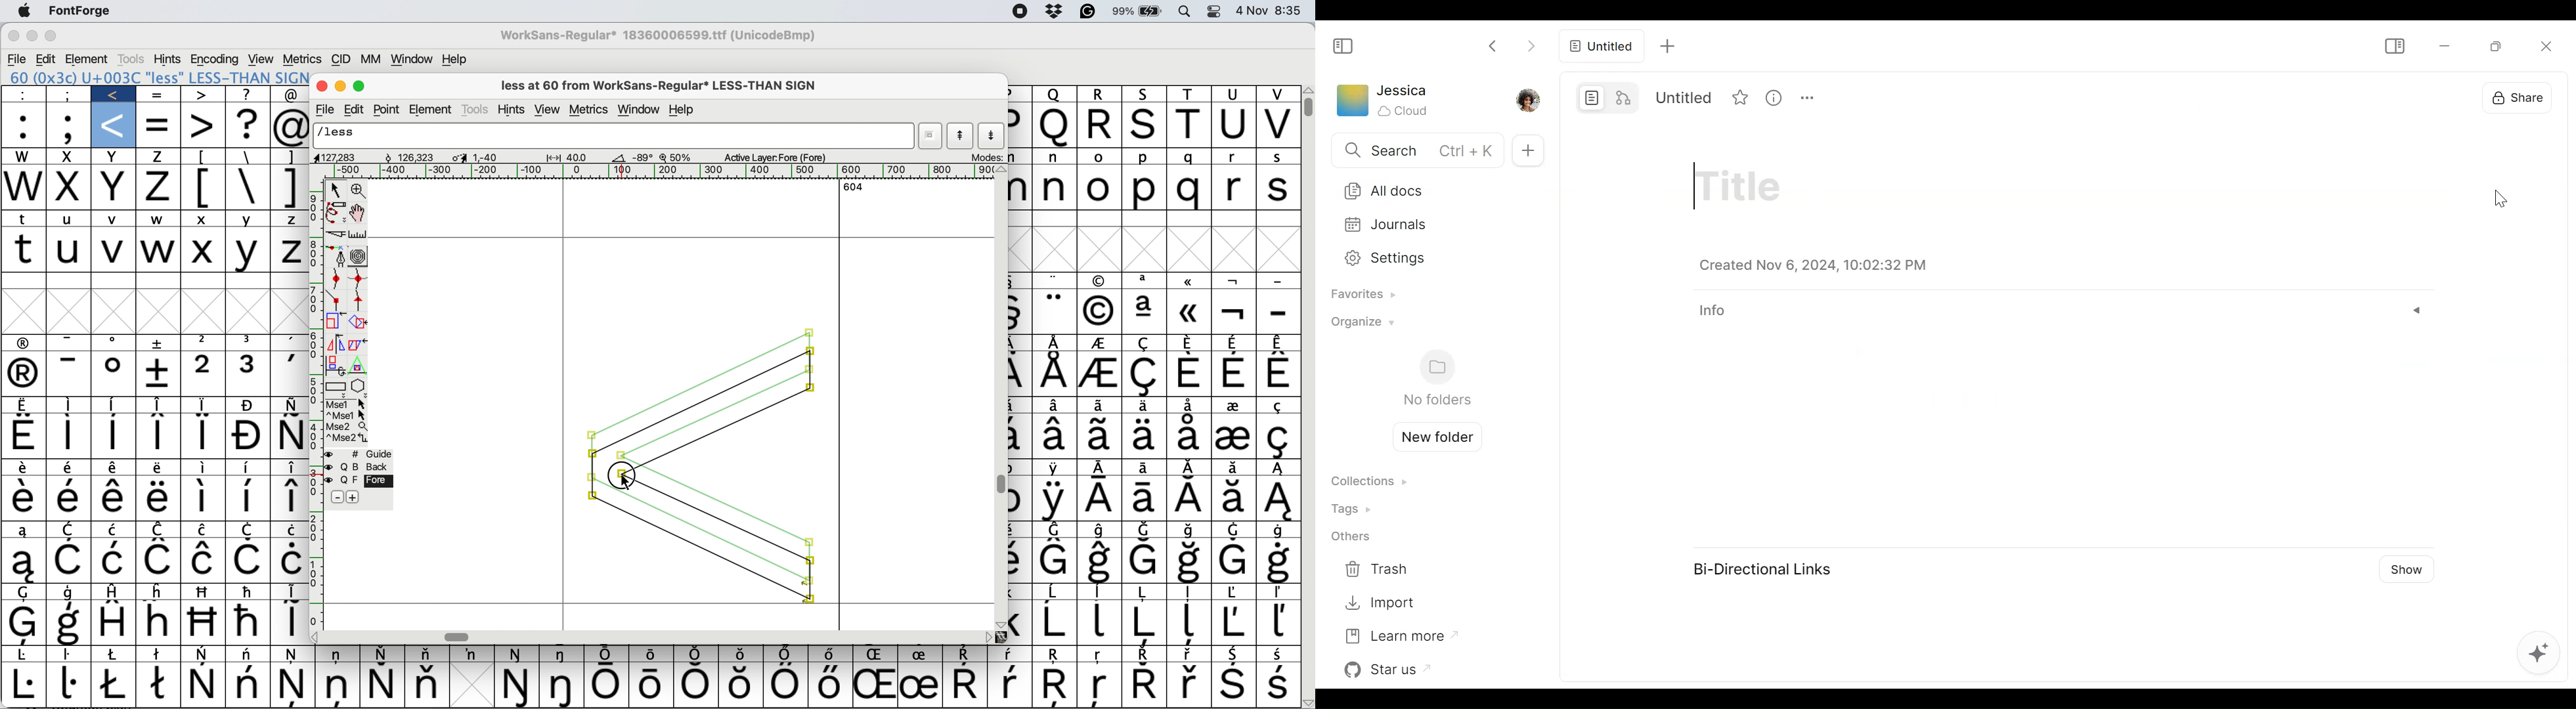 The height and width of the screenshot is (728, 2576). What do you see at coordinates (160, 591) in the screenshot?
I see `Symbol` at bounding box center [160, 591].